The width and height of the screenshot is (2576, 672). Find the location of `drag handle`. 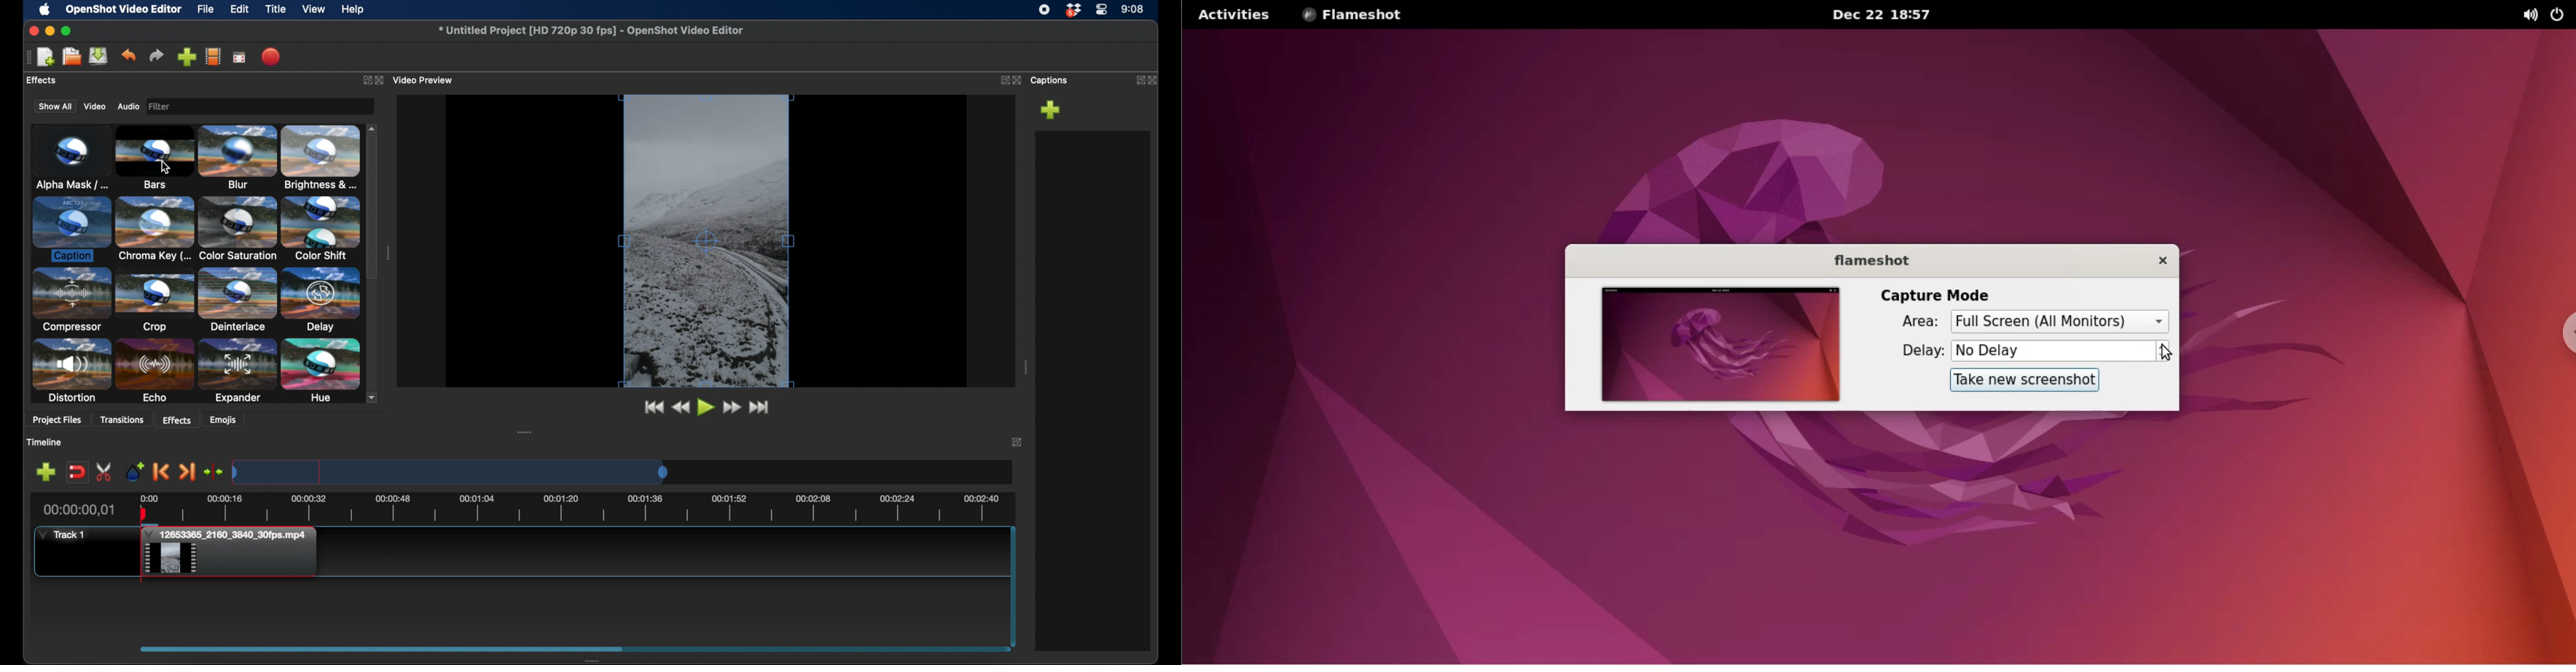

drag handle is located at coordinates (524, 431).